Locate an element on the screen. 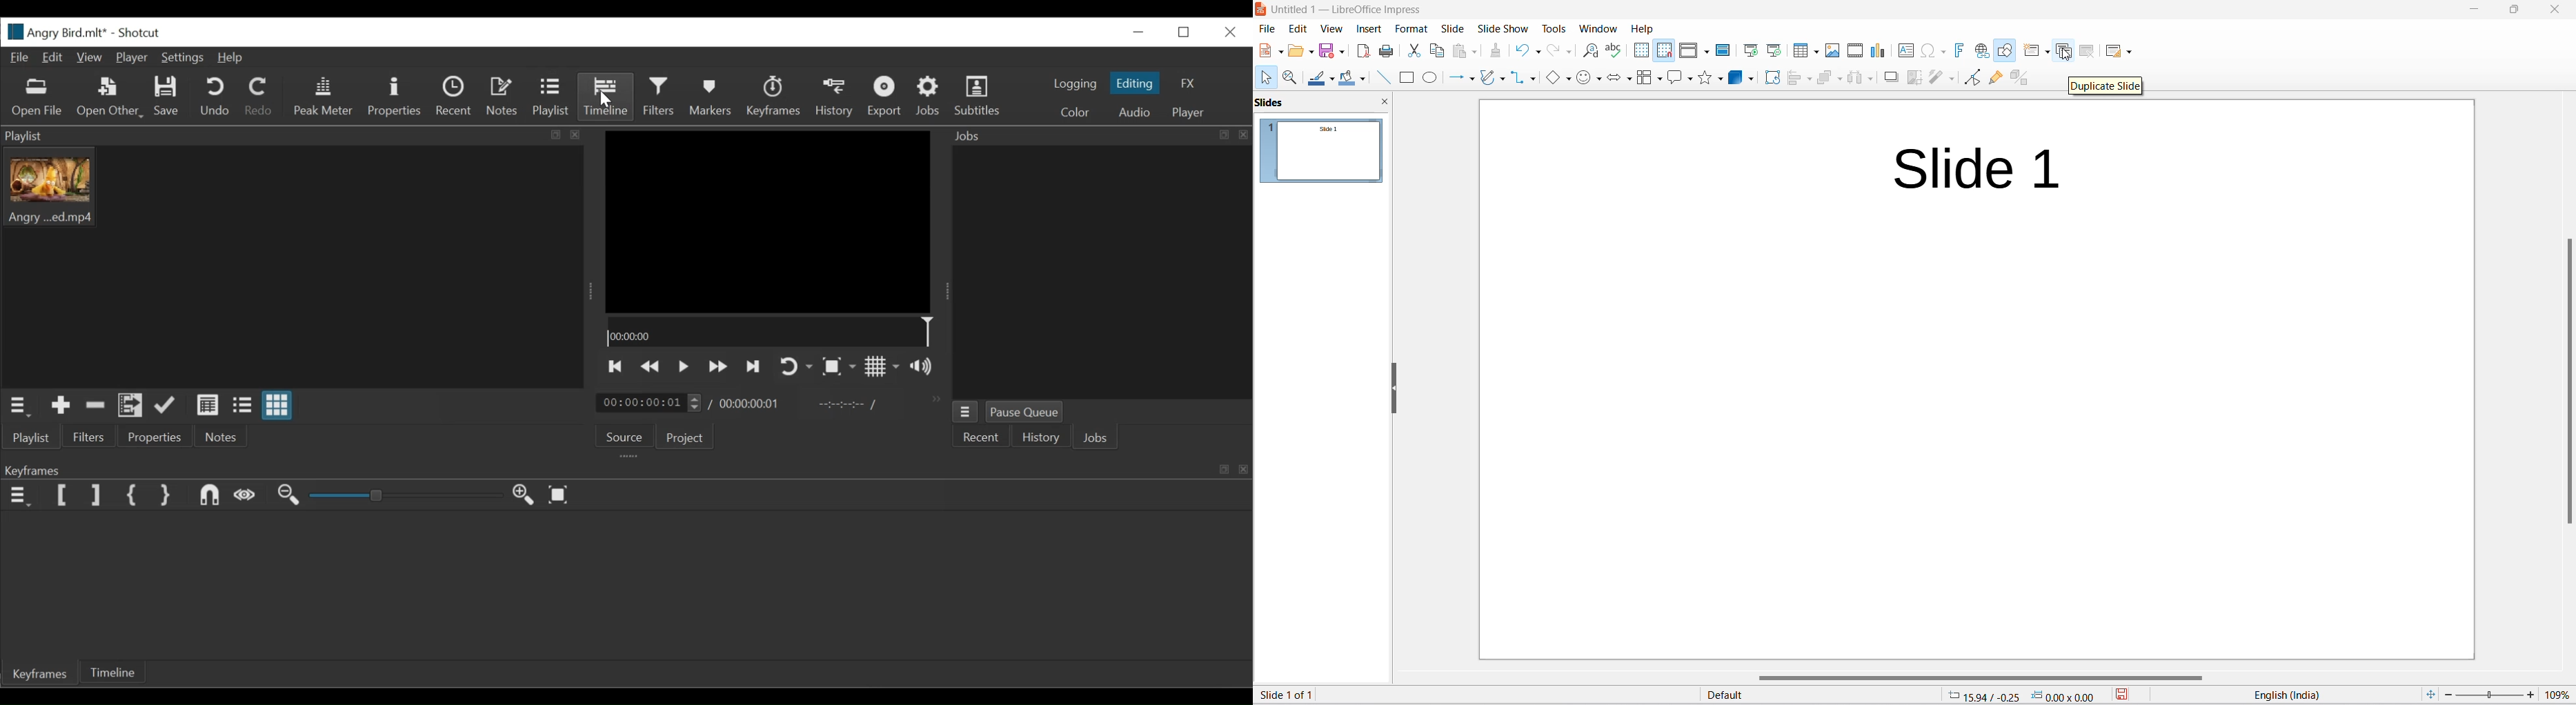 The image size is (2576, 728). Align is located at coordinates (1800, 79).